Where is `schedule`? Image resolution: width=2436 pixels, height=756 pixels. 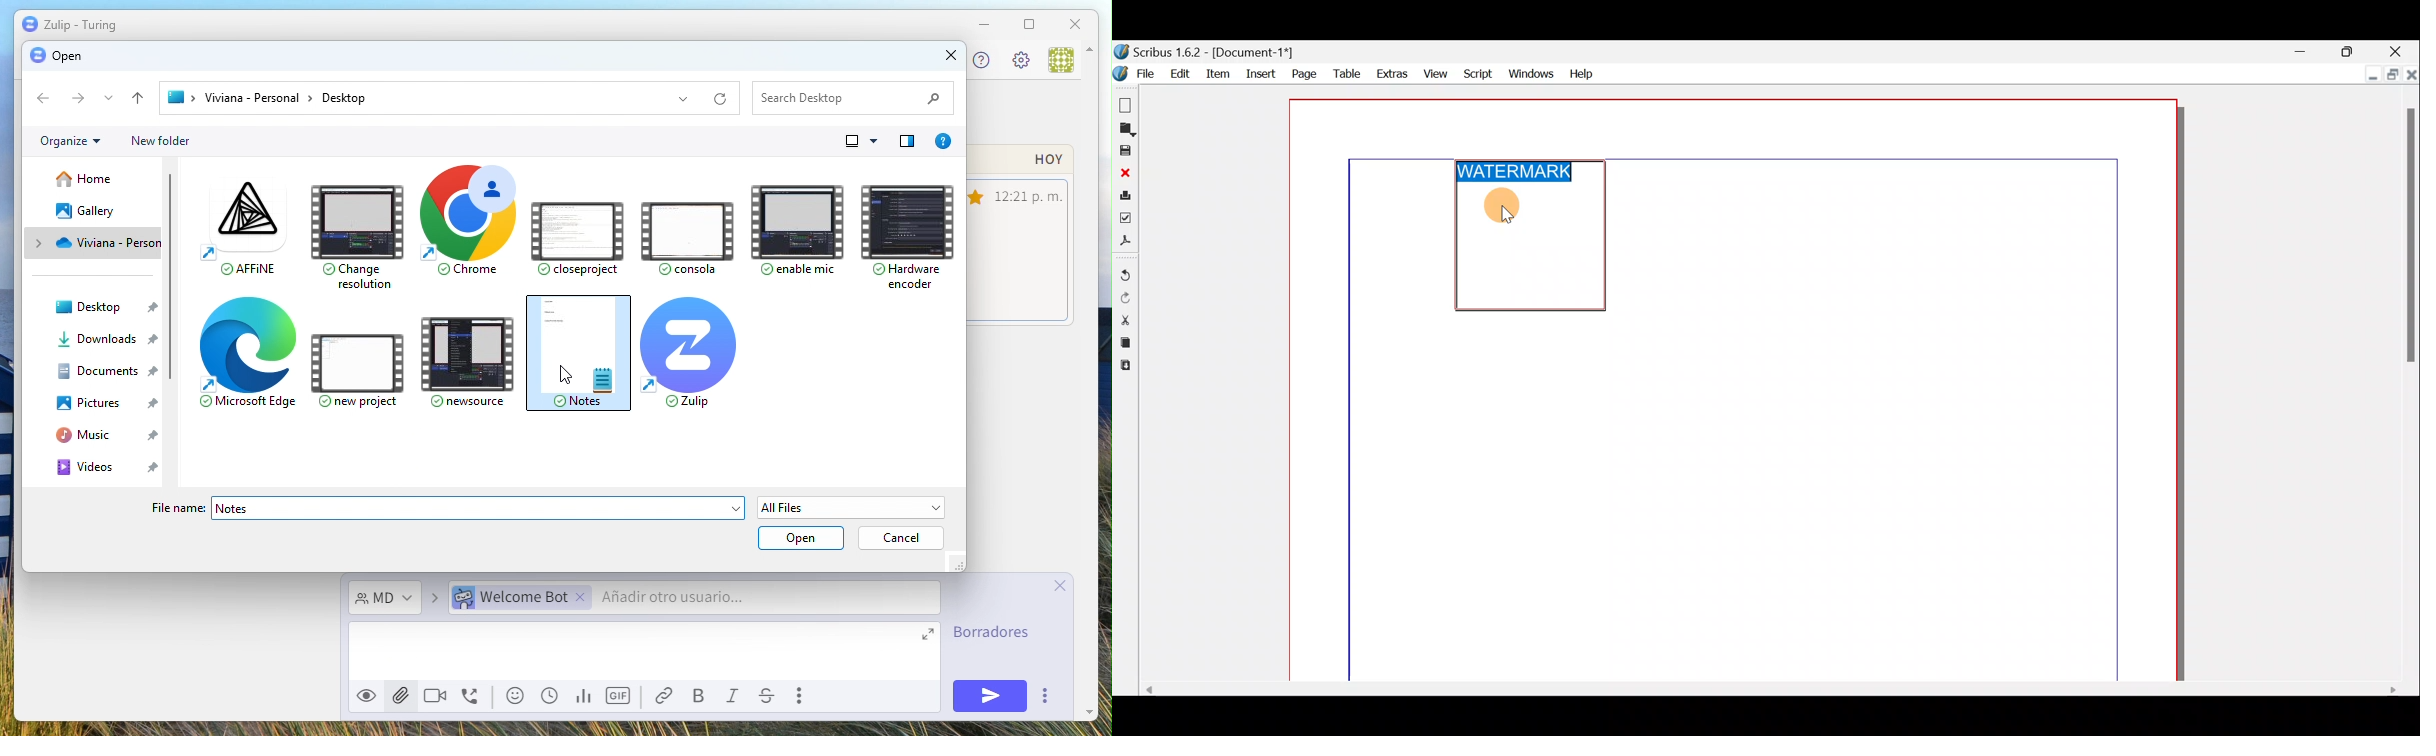 schedule is located at coordinates (550, 696).